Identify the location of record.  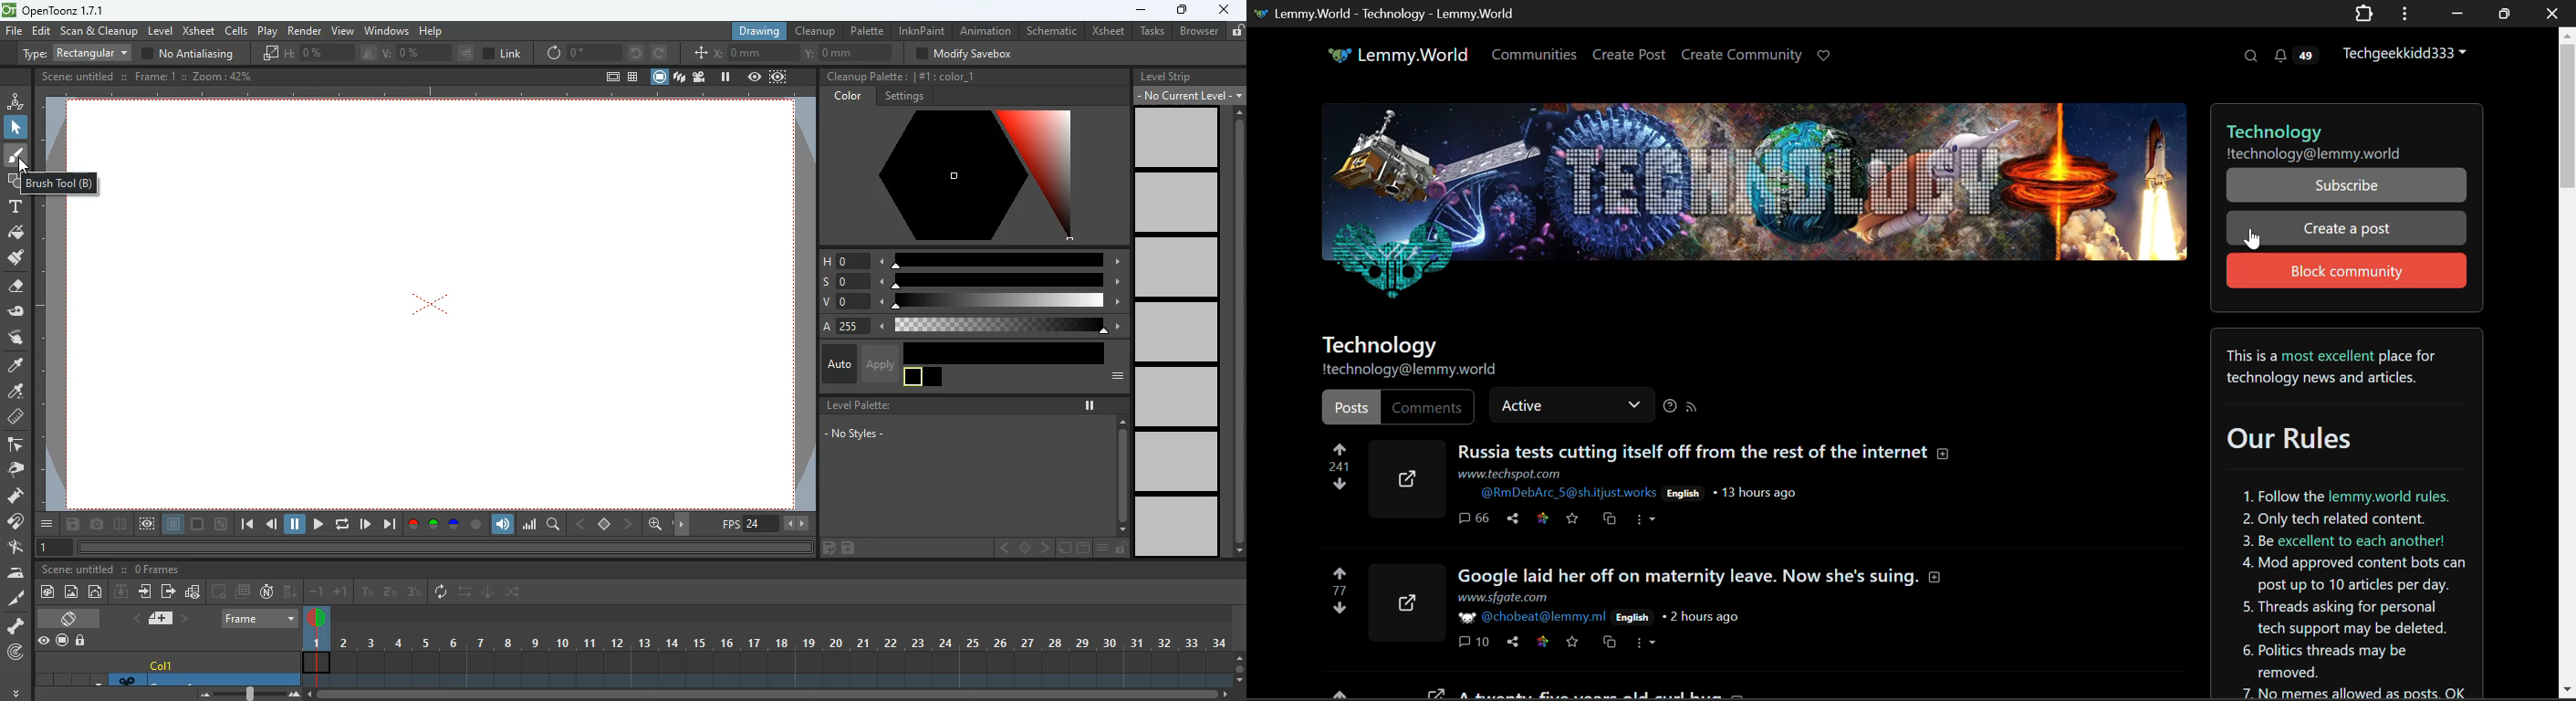
(61, 642).